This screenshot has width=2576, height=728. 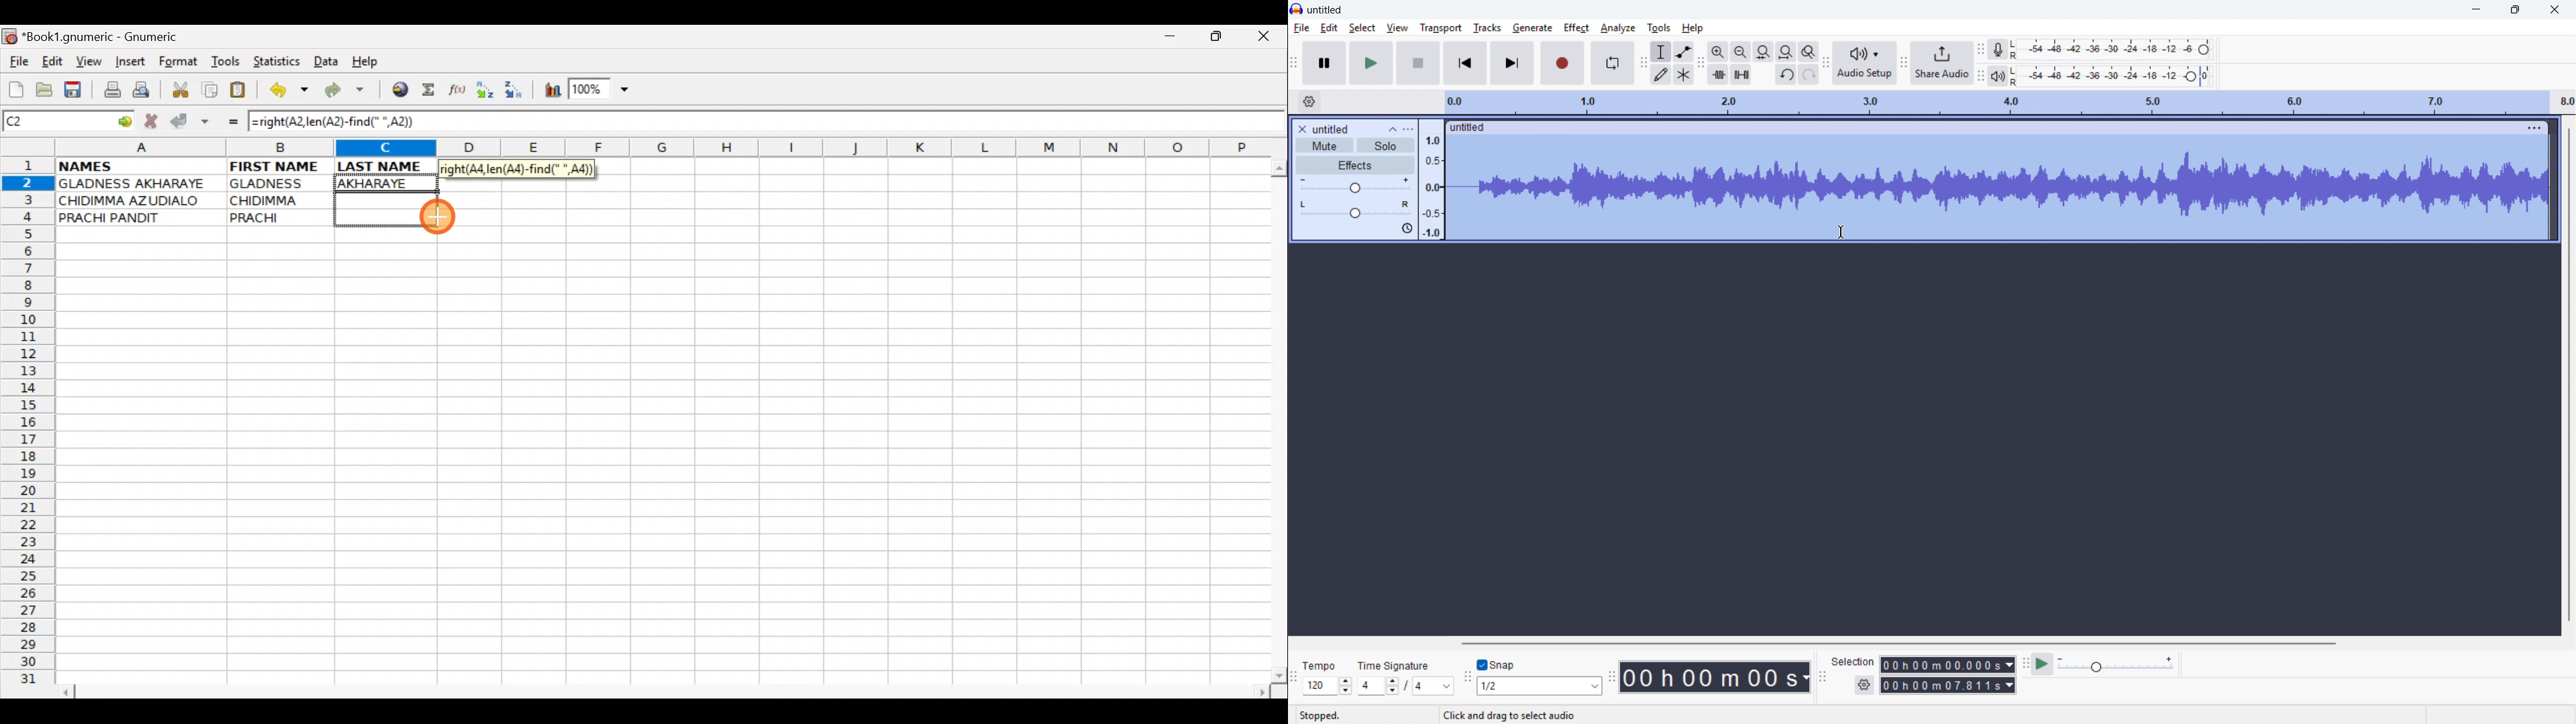 What do you see at coordinates (1741, 75) in the screenshot?
I see `Silence audio selection ` at bounding box center [1741, 75].